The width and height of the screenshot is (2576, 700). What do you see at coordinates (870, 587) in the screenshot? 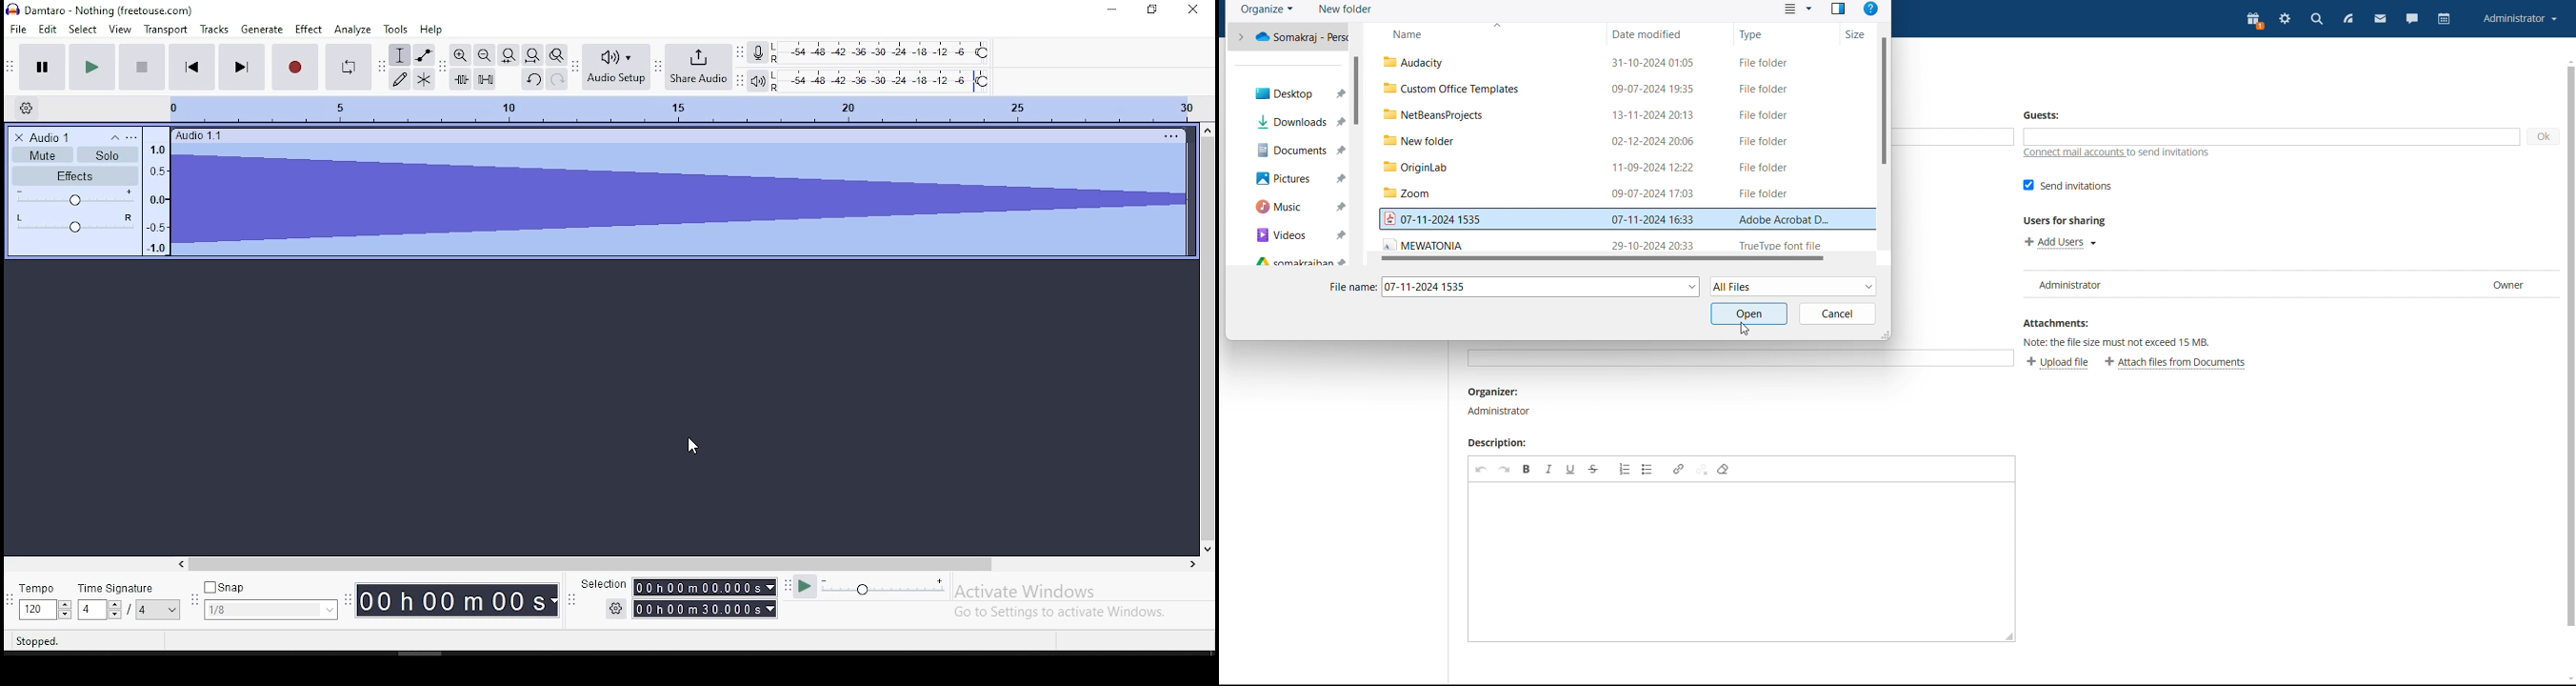
I see `playback speed` at bounding box center [870, 587].